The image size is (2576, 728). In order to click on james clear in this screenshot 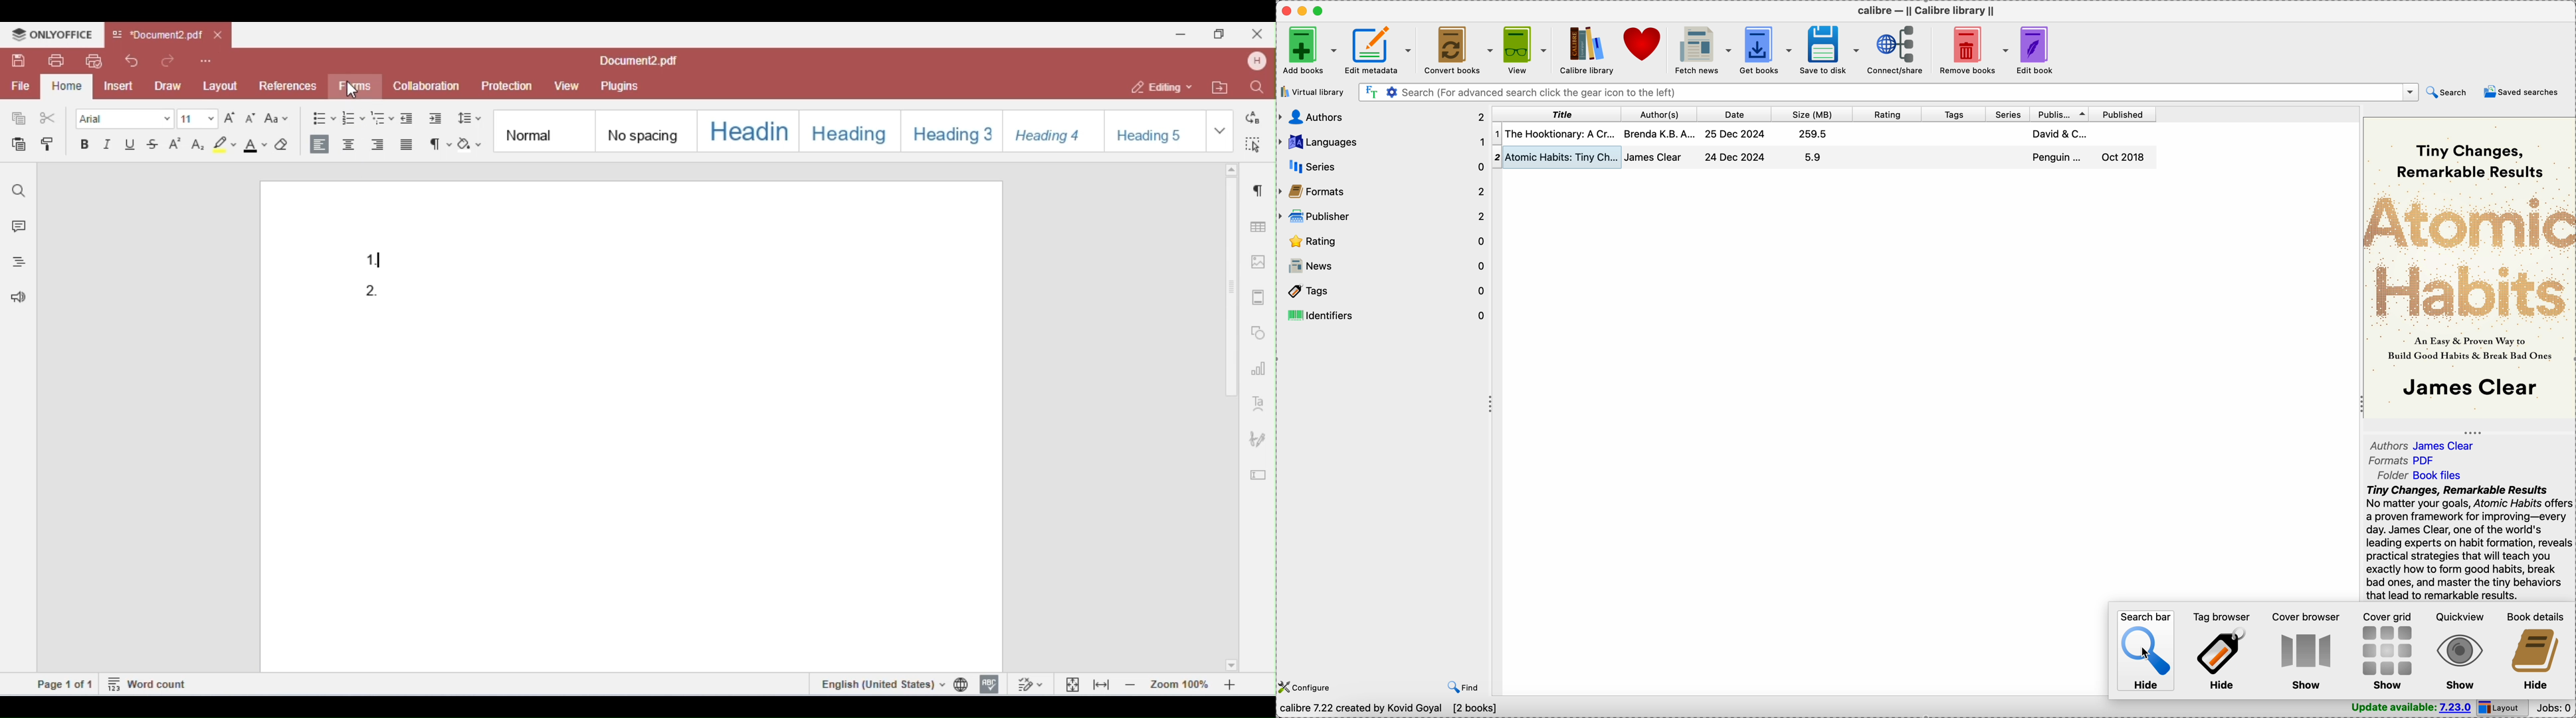, I will do `click(1655, 156)`.